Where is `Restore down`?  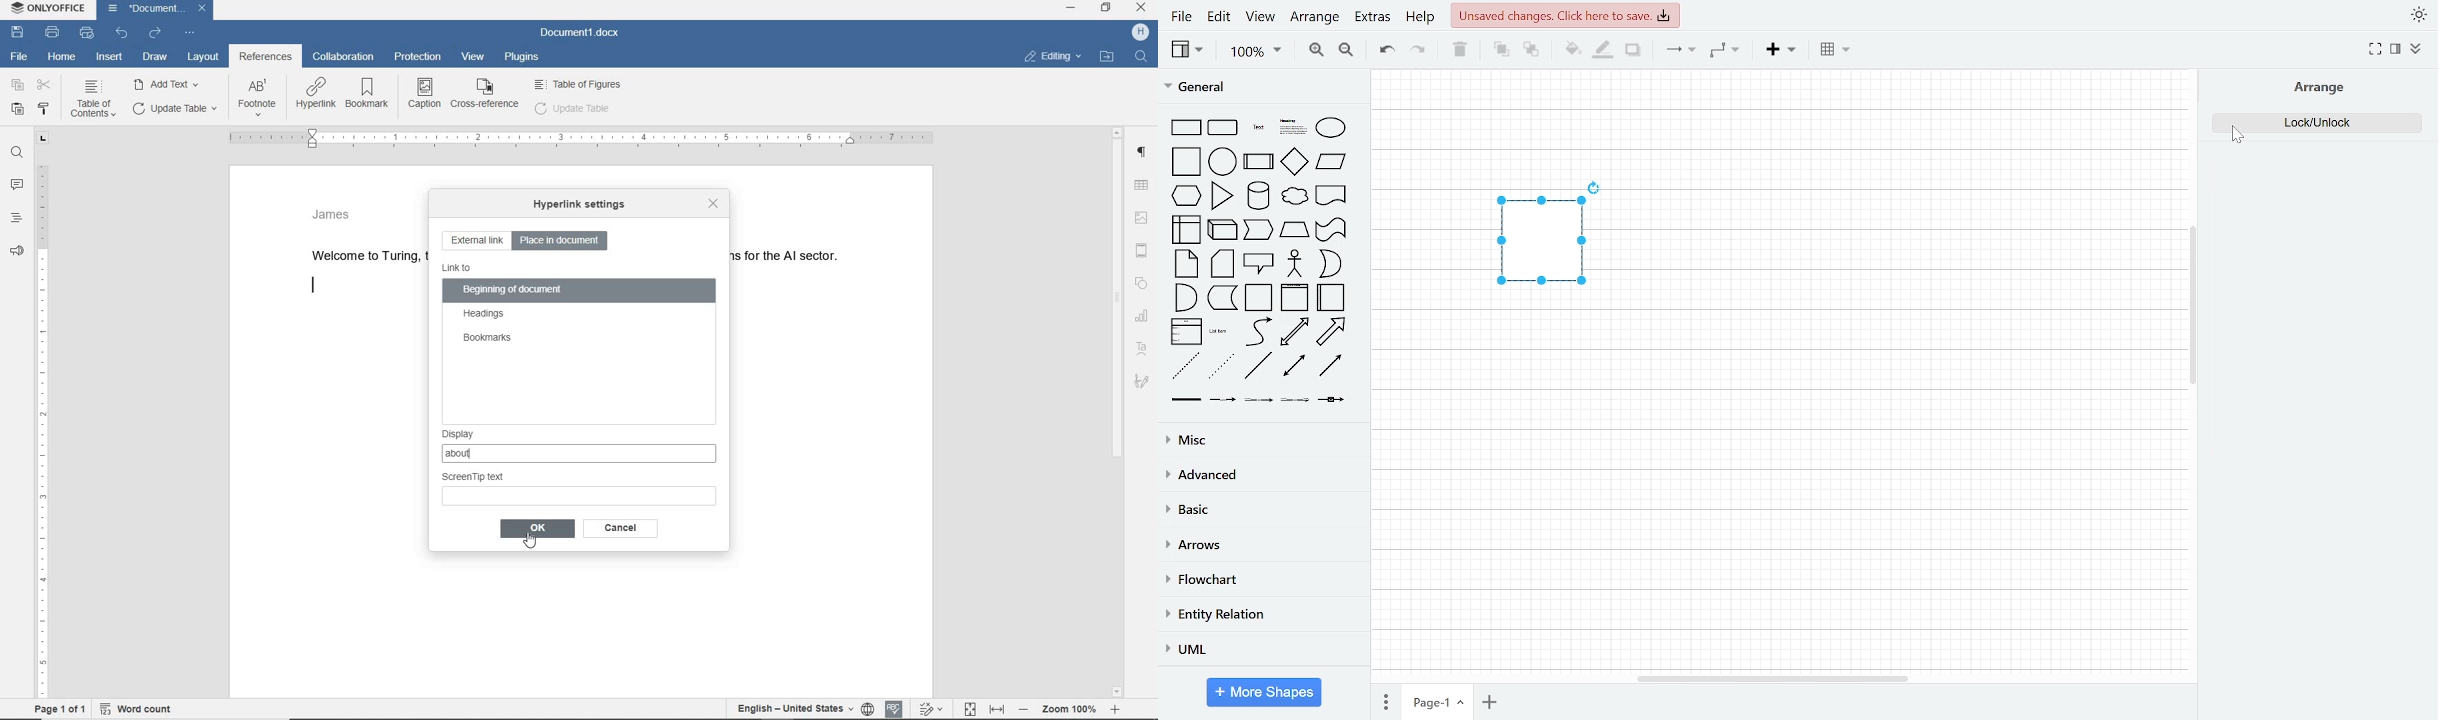 Restore down is located at coordinates (1110, 11).